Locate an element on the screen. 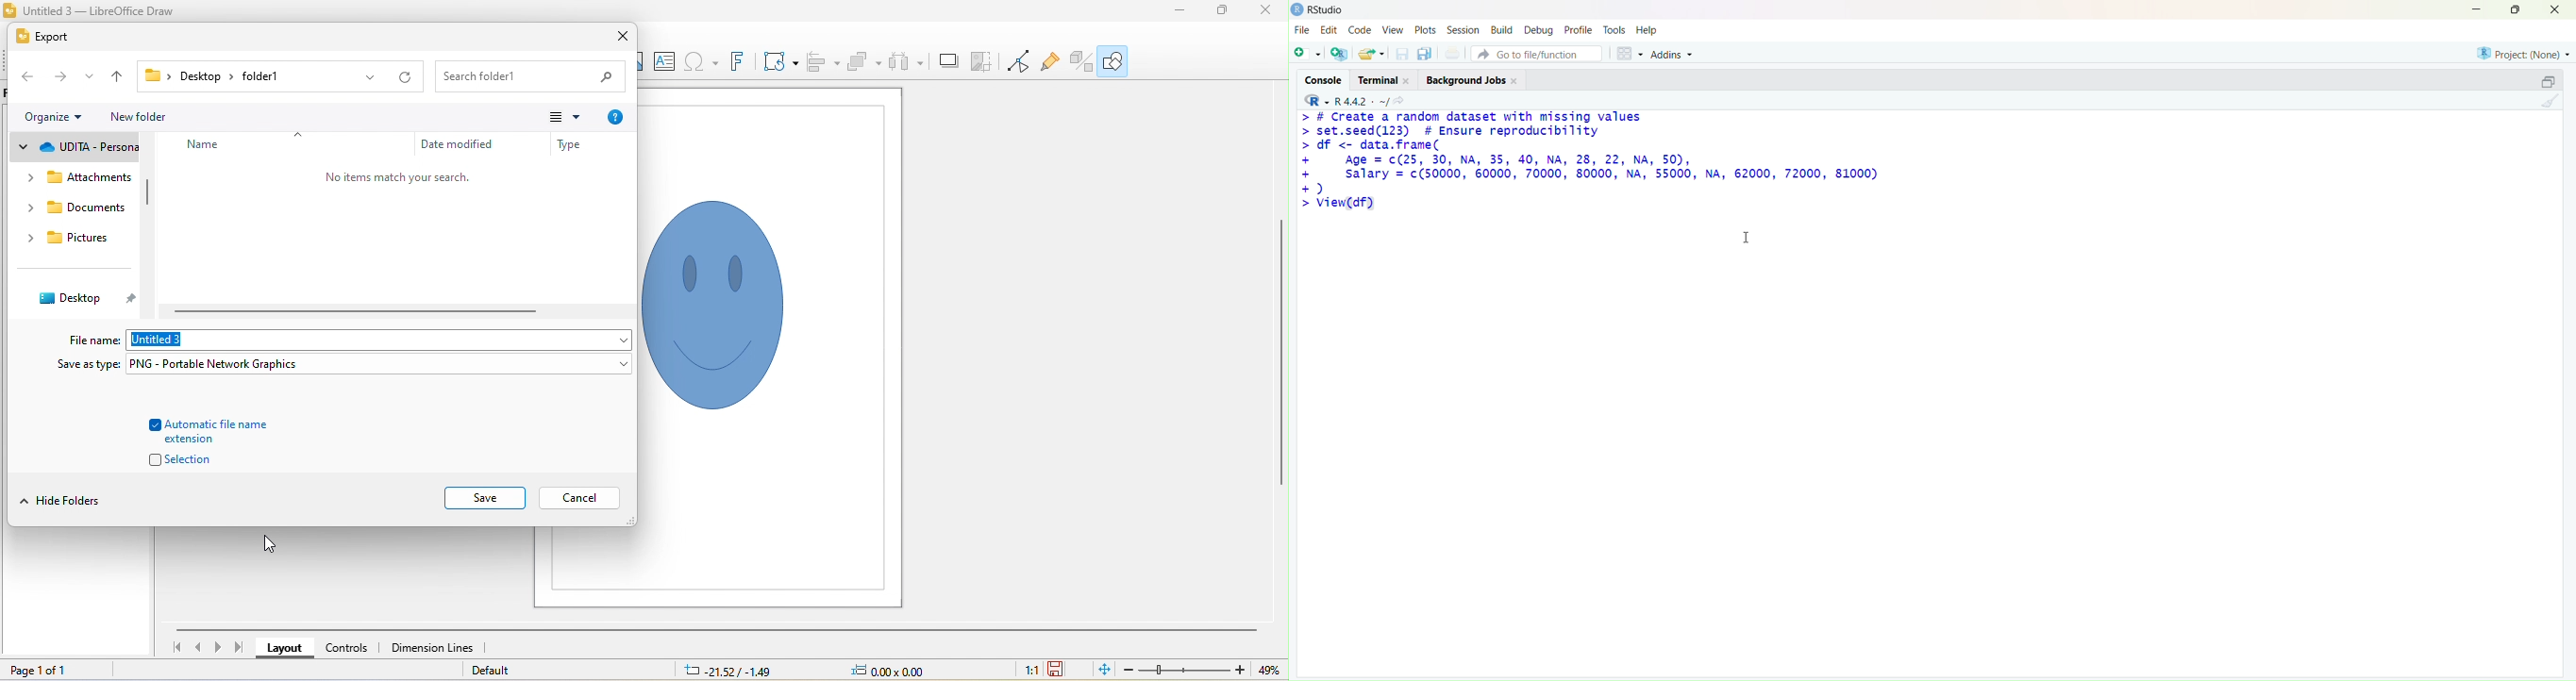  debug is located at coordinates (1537, 31).